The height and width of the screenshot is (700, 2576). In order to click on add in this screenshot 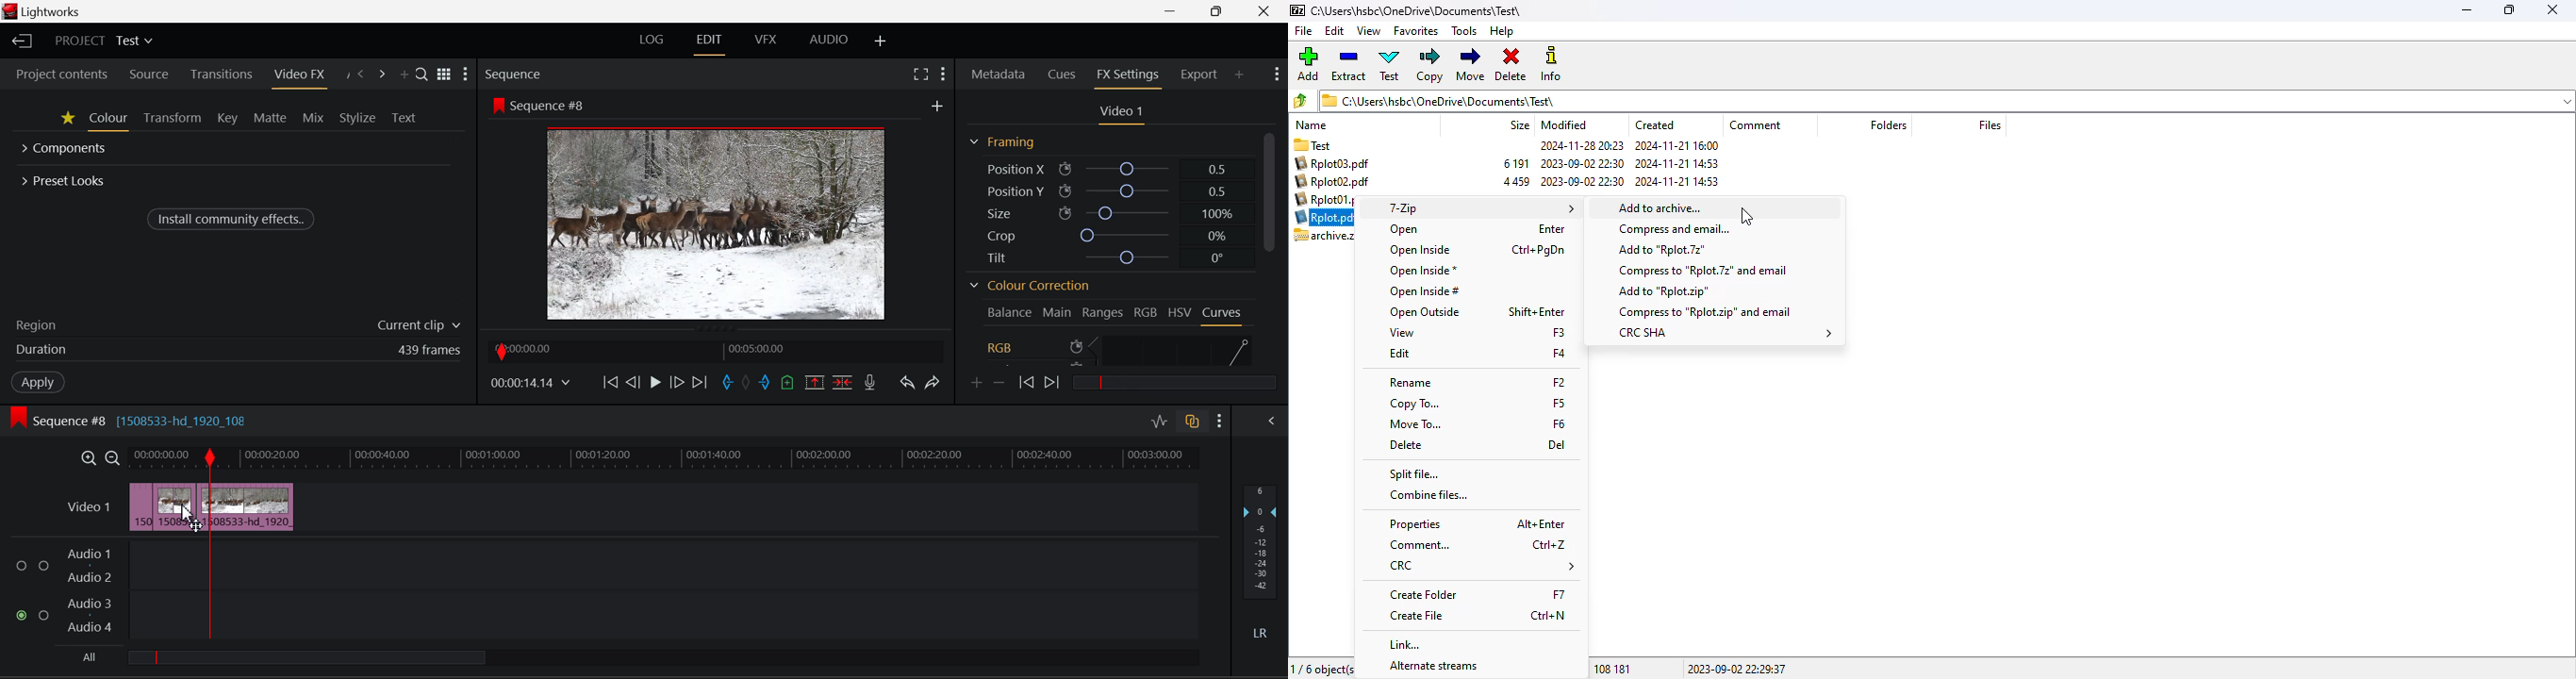, I will do `click(1308, 63)`.